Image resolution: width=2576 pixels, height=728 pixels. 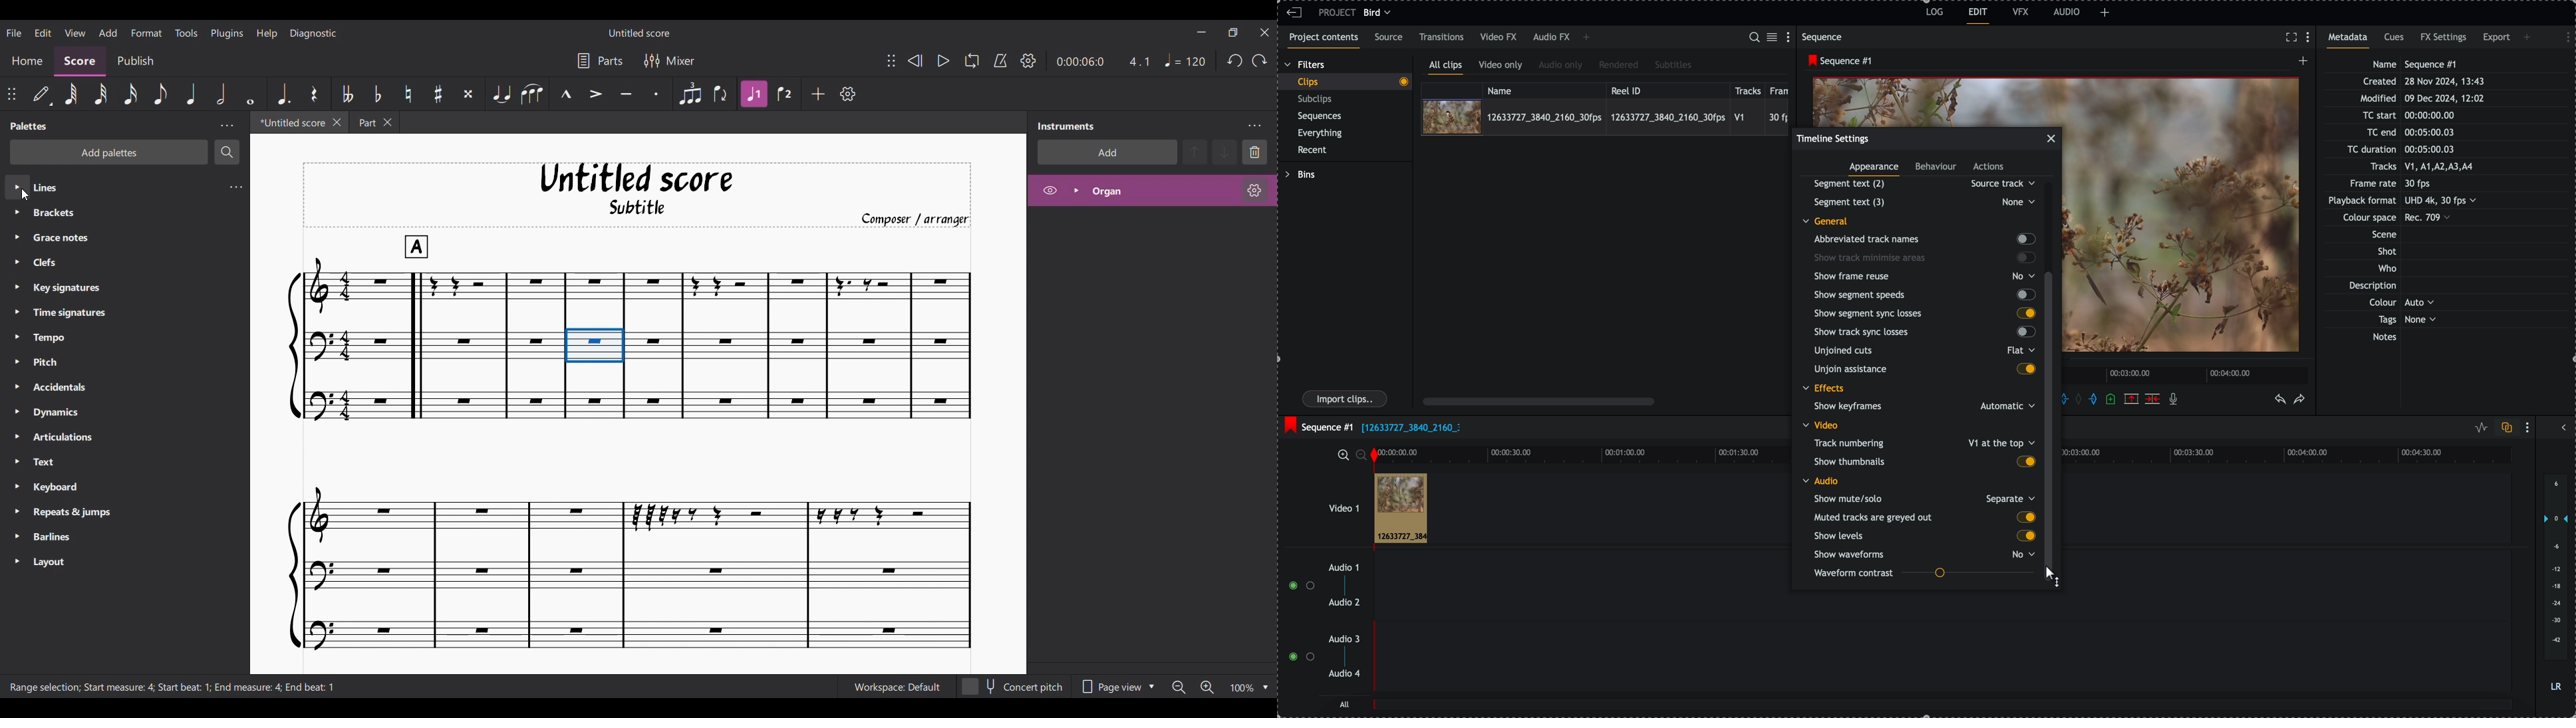 I want to click on abbreviated track names, so click(x=1923, y=239).